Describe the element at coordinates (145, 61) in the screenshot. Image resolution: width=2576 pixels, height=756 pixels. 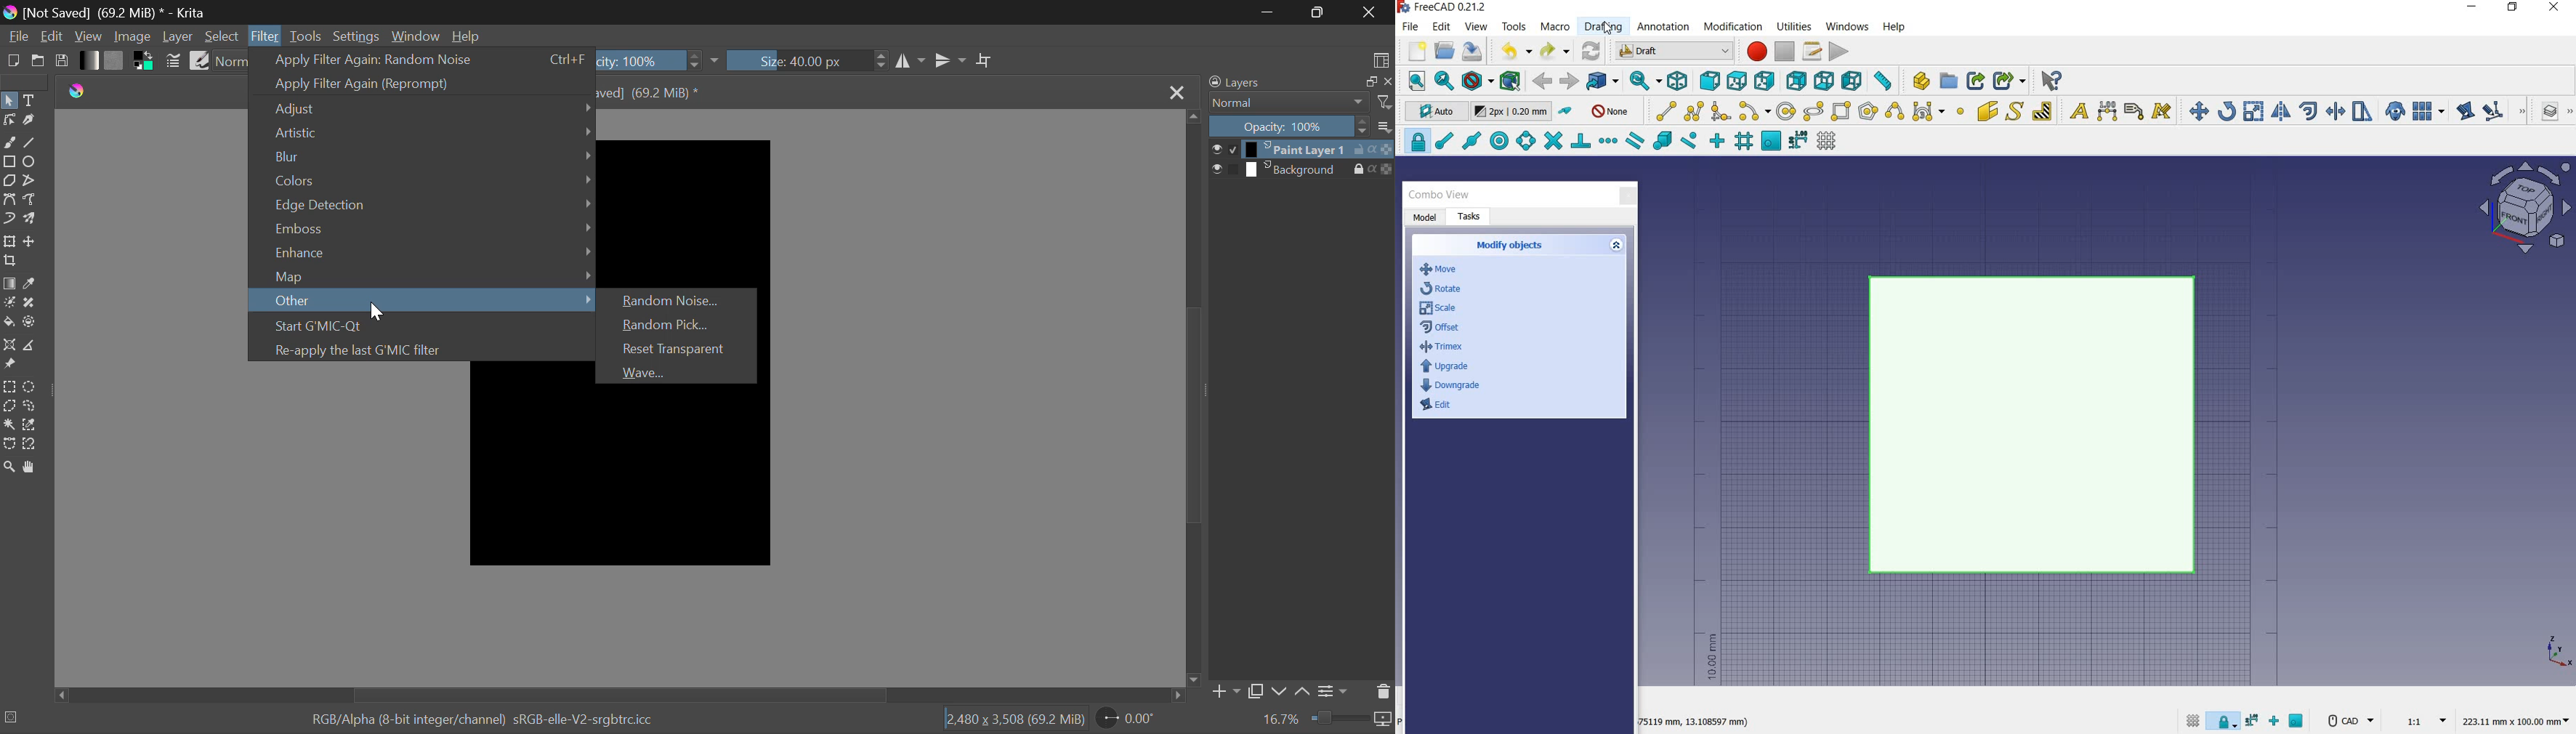
I see `Colors in Use` at that location.